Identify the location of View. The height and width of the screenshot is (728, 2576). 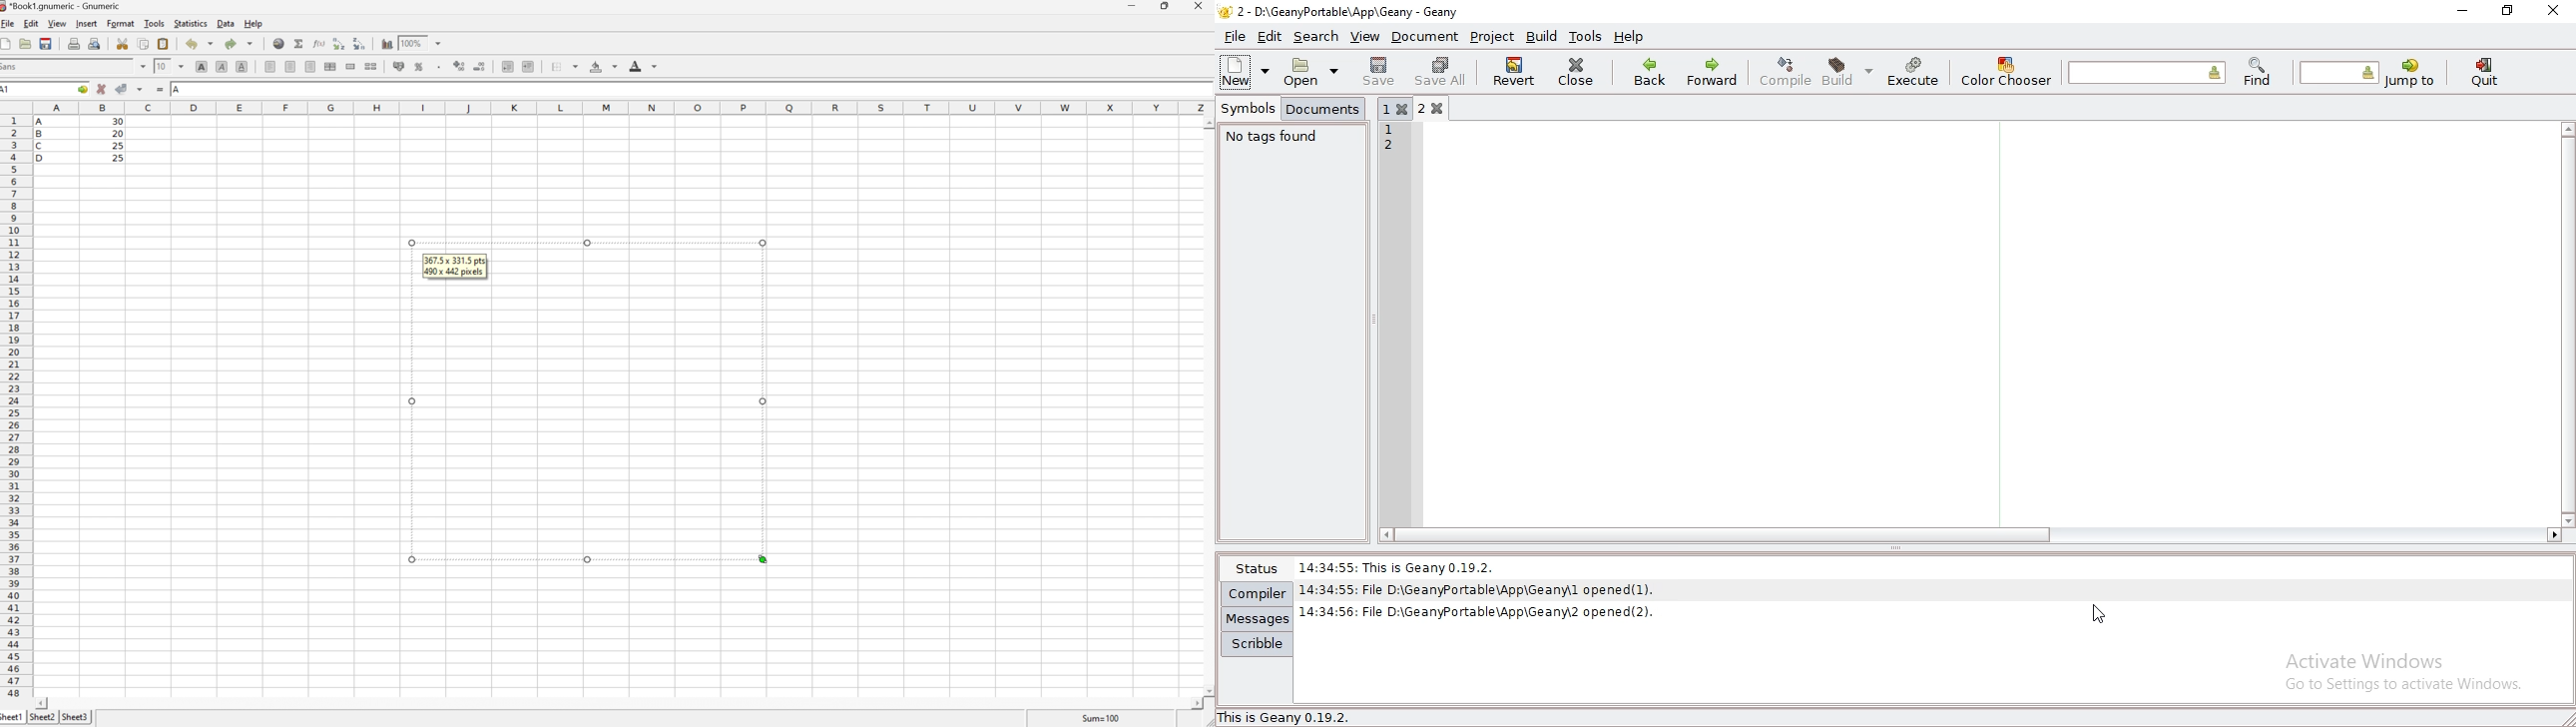
(58, 23).